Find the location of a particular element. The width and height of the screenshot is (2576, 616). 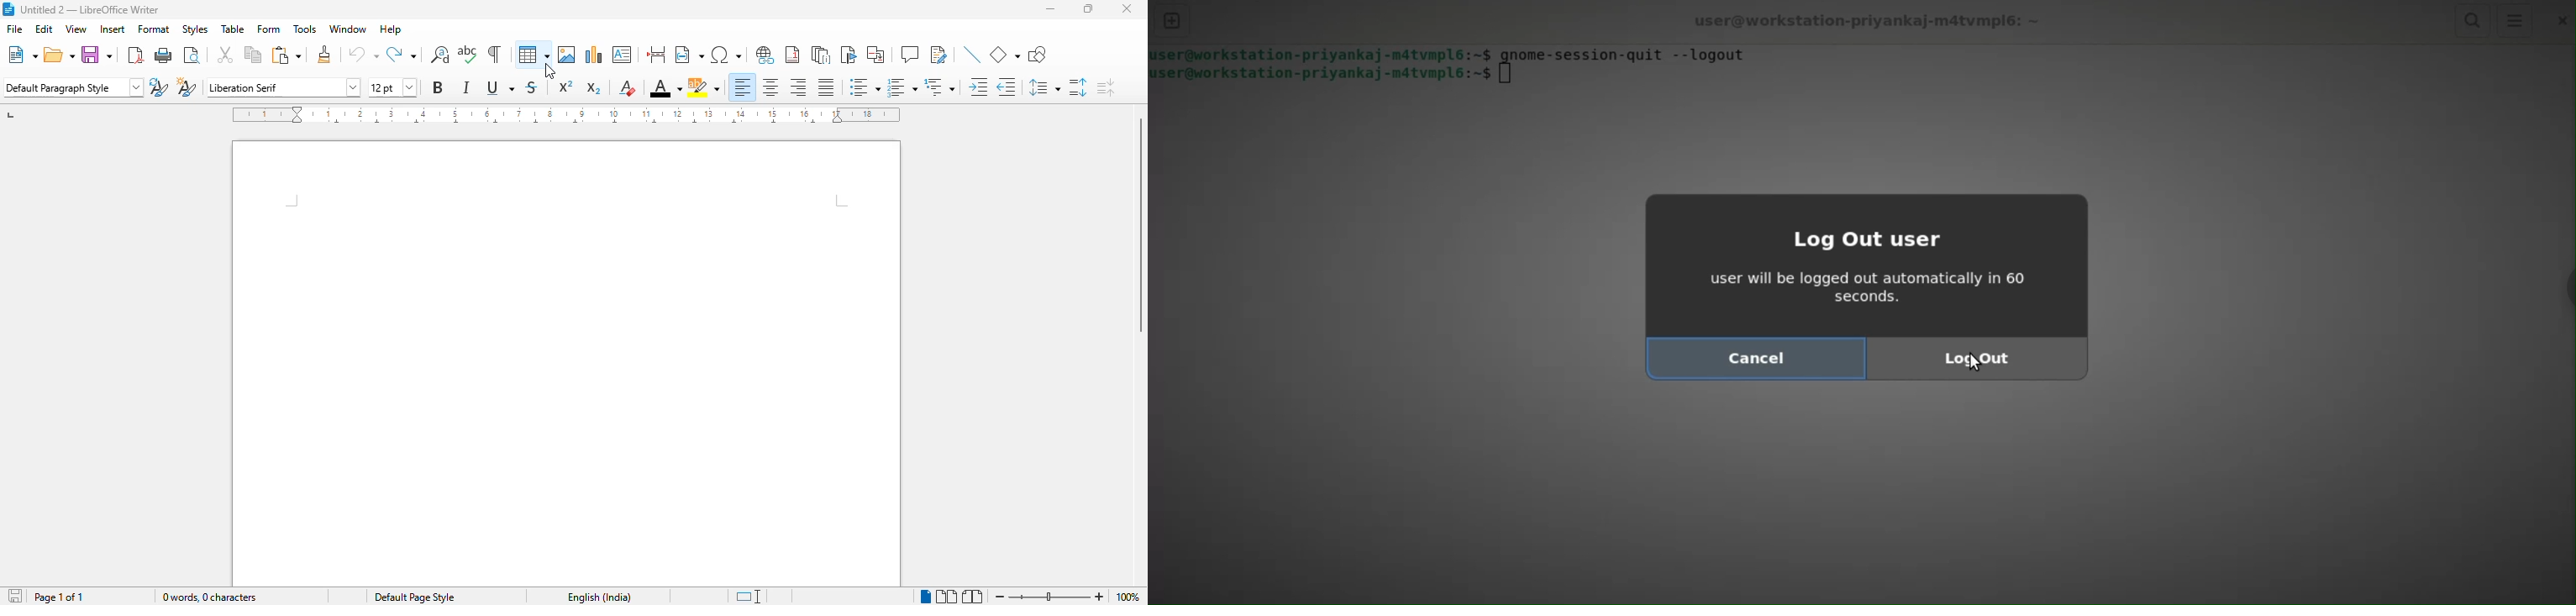

insert field is located at coordinates (689, 53).